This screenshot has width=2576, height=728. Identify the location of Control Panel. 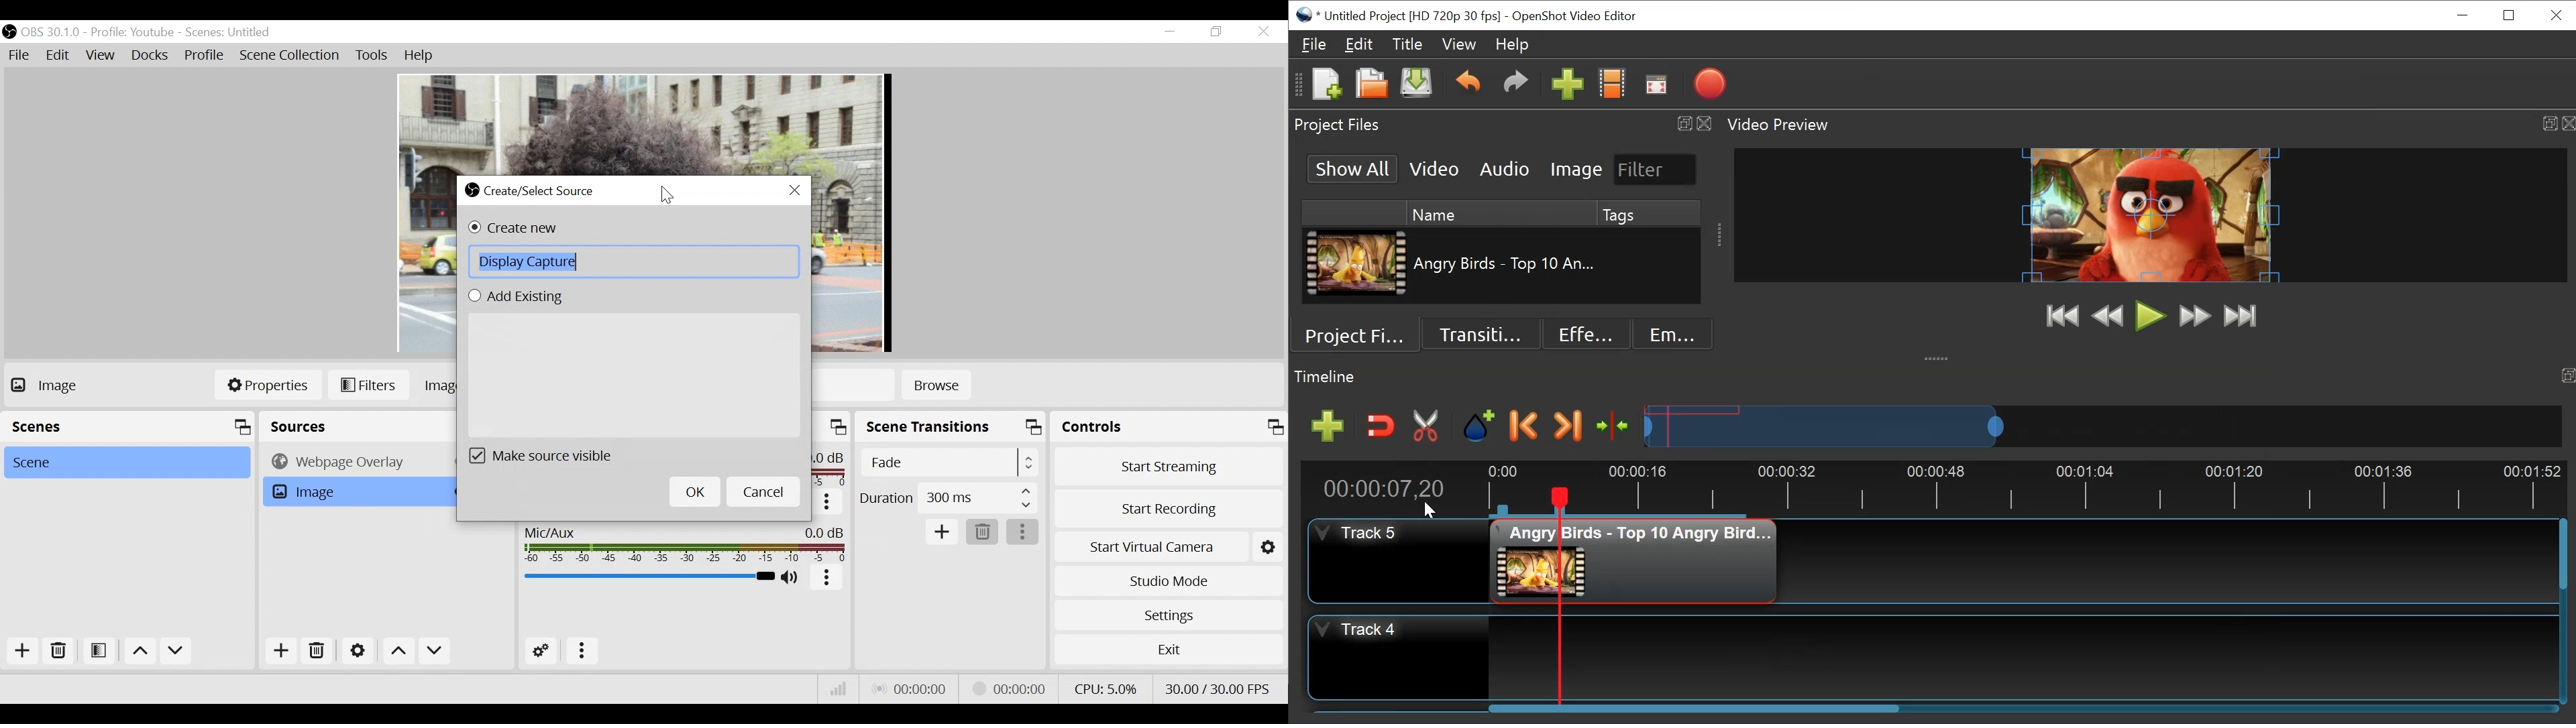
(1169, 426).